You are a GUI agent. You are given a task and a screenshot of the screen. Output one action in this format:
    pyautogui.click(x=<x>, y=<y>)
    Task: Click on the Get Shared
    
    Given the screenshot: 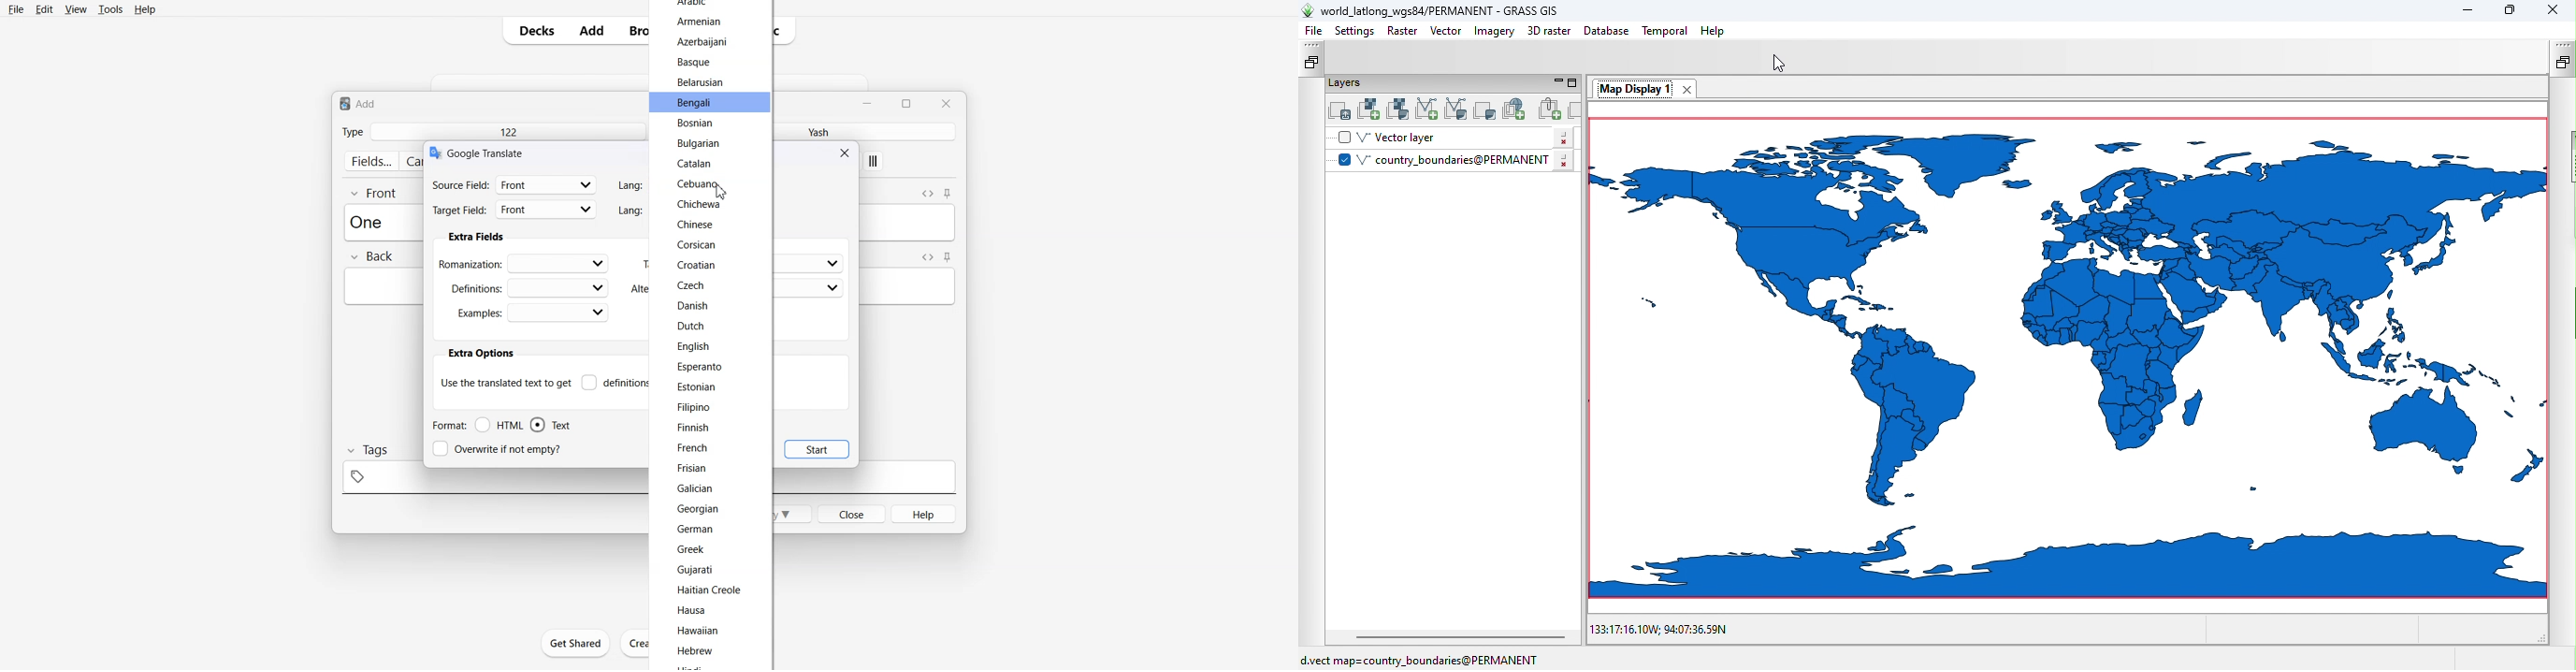 What is the action you would take?
    pyautogui.click(x=576, y=643)
    